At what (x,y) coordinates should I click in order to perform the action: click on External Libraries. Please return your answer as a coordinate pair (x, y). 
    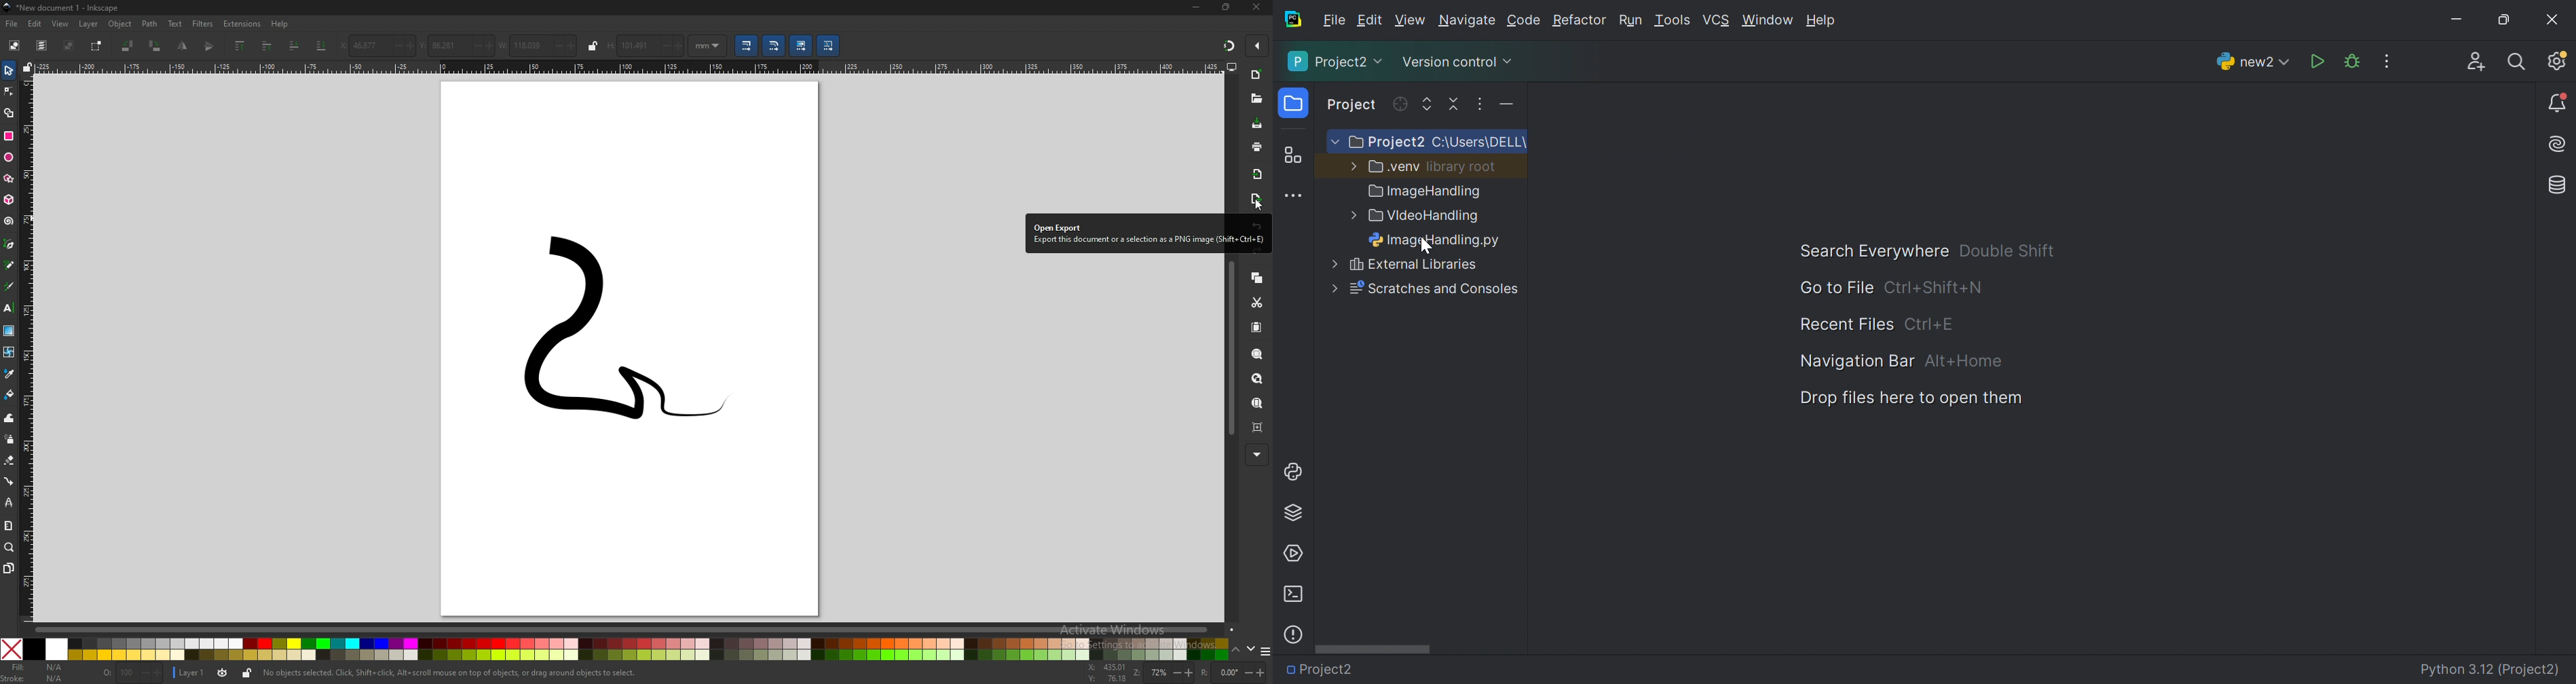
    Looking at the image, I should click on (1434, 289).